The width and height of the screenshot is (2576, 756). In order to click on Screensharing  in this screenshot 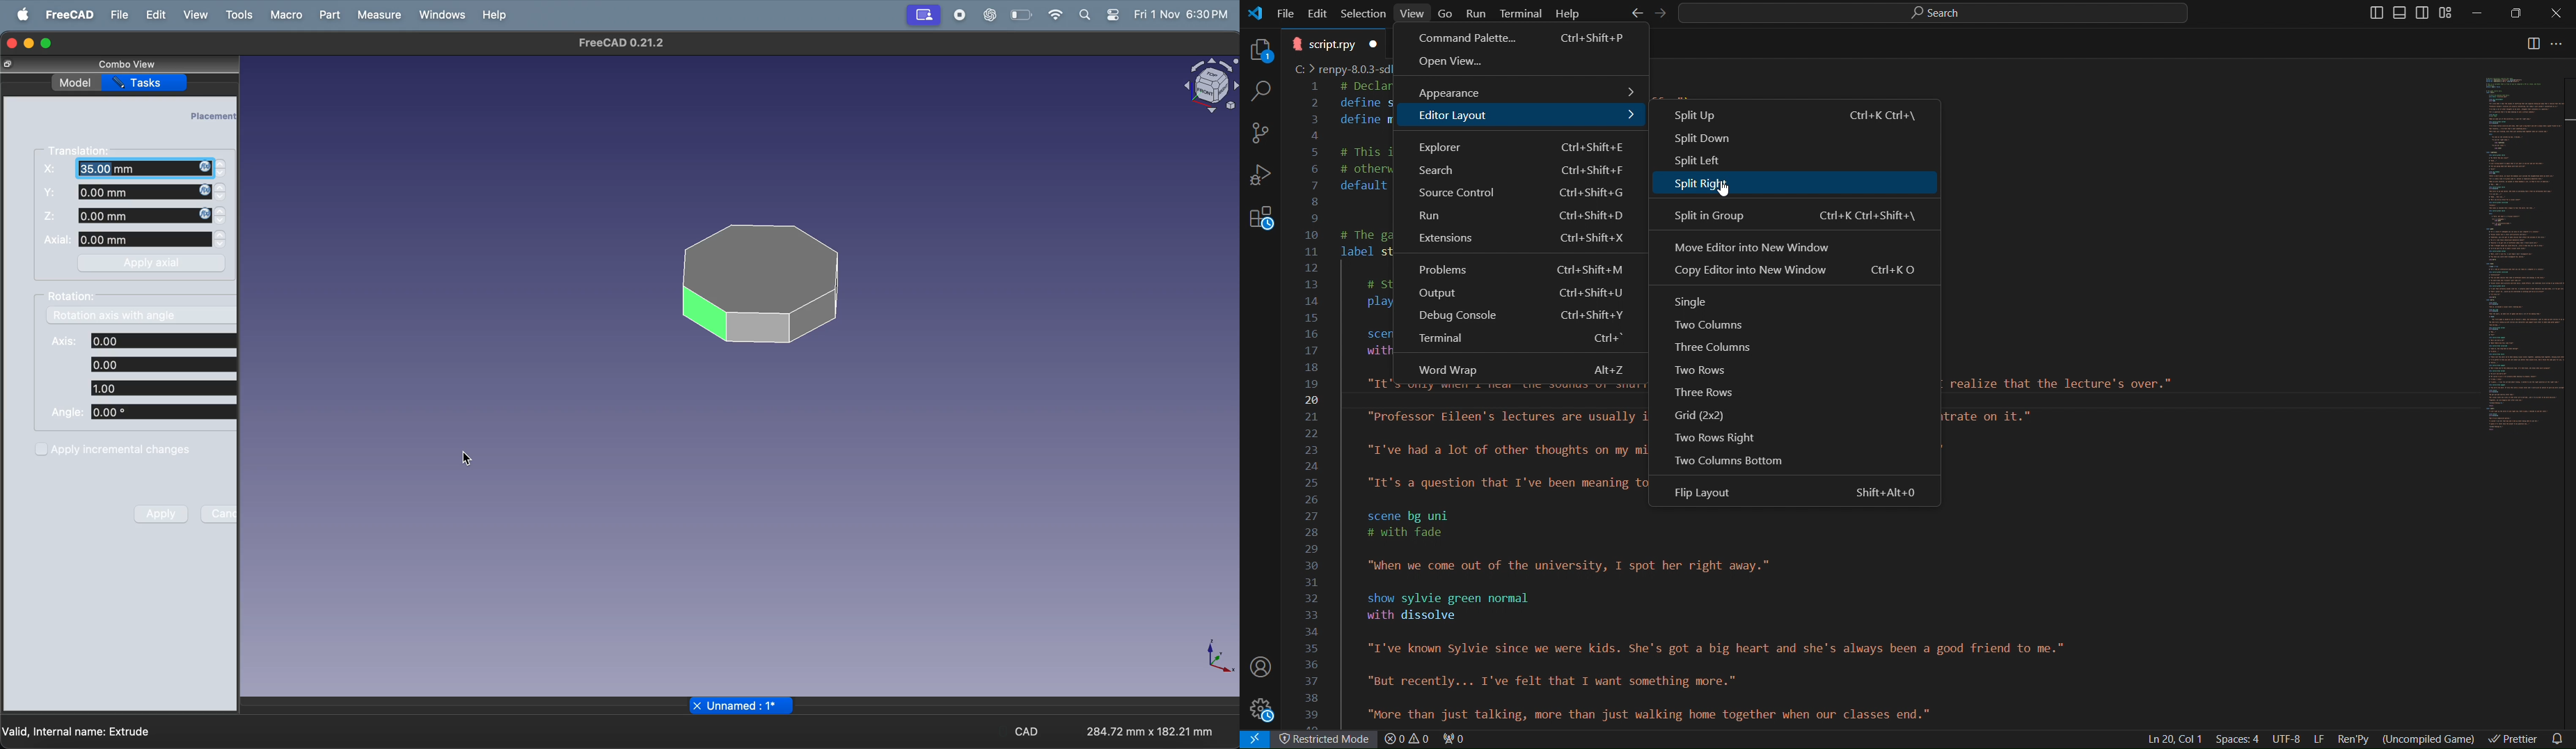, I will do `click(922, 16)`.